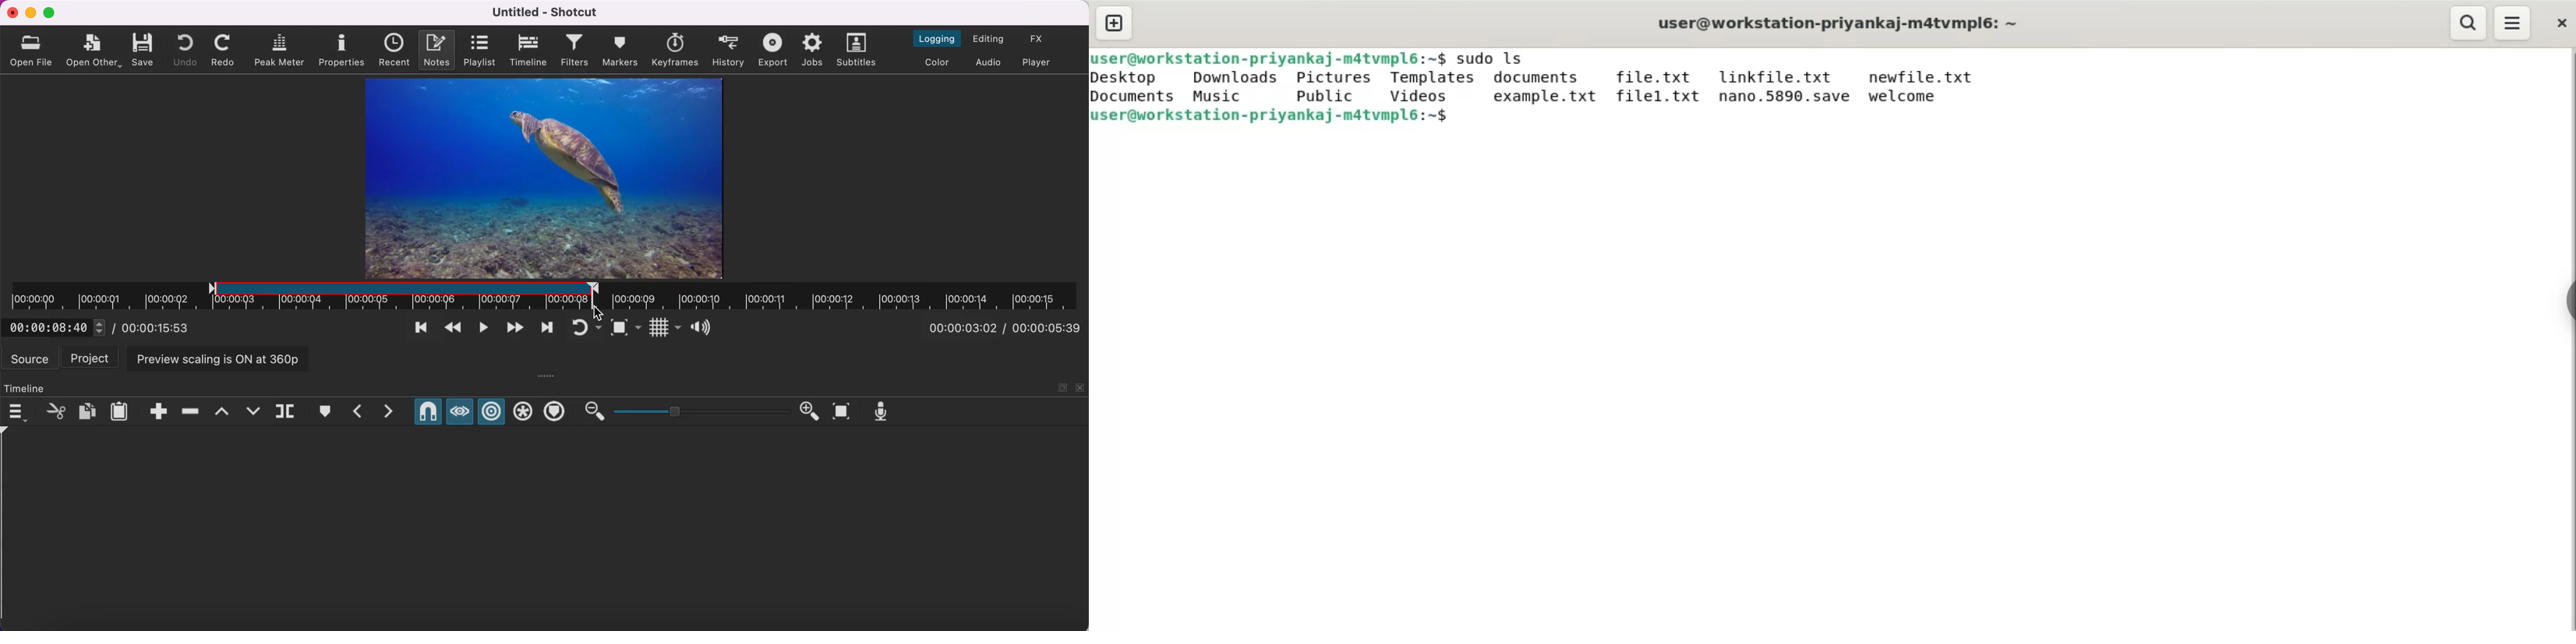 The height and width of the screenshot is (644, 2576). Describe the element at coordinates (940, 62) in the screenshot. I see `switch to the color layout` at that location.